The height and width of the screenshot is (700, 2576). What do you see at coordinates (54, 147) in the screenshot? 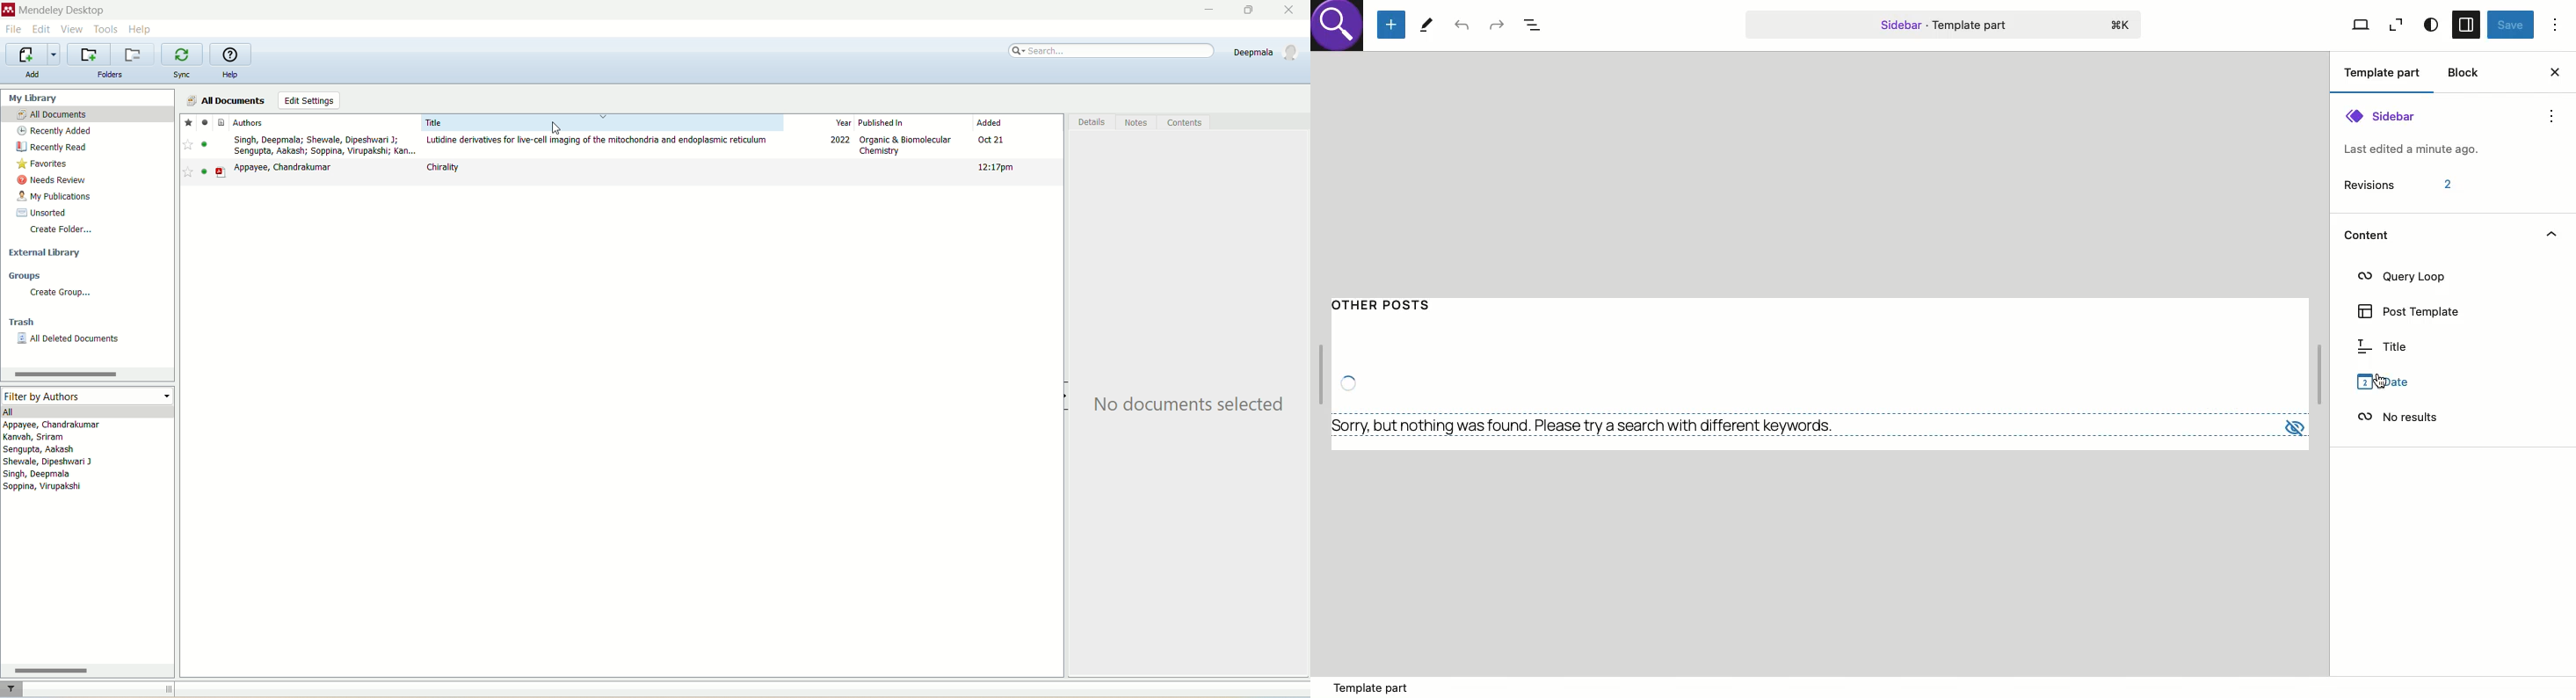
I see `recently red` at bounding box center [54, 147].